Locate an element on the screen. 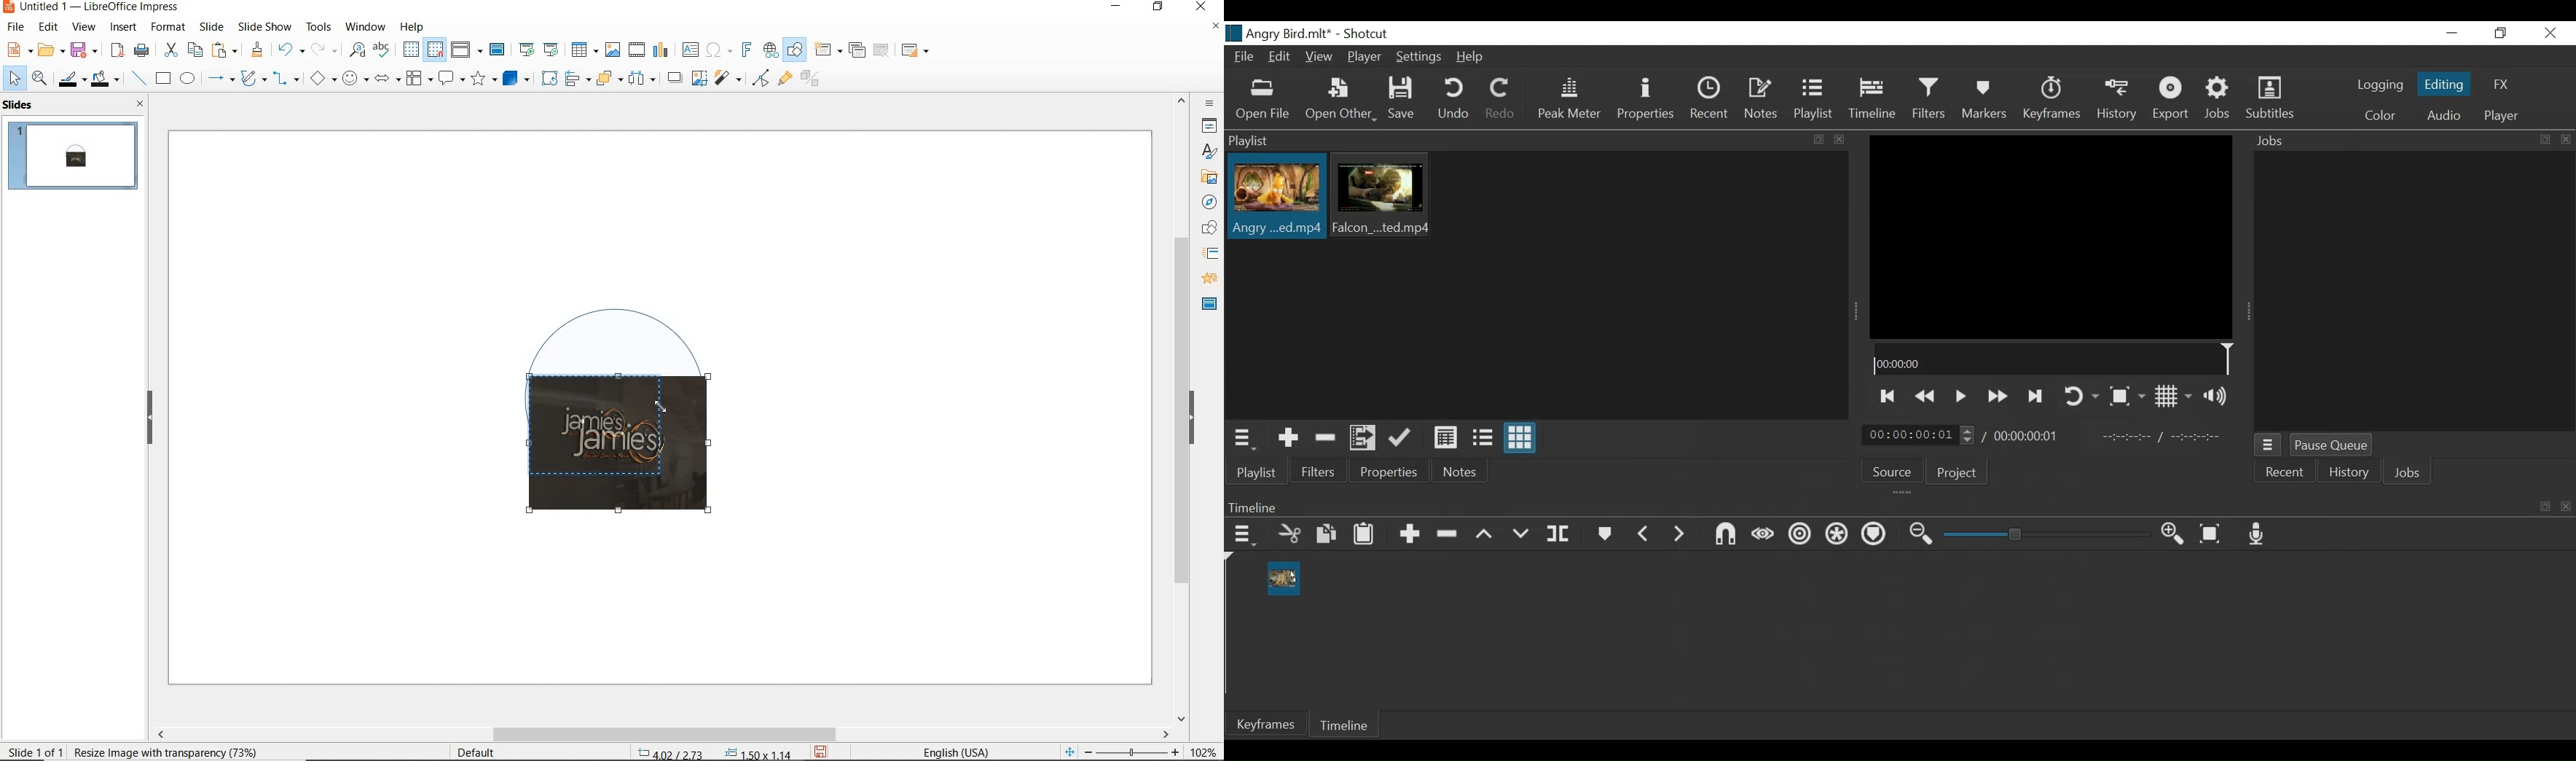 This screenshot has height=784, width=2576. close is located at coordinates (136, 104).